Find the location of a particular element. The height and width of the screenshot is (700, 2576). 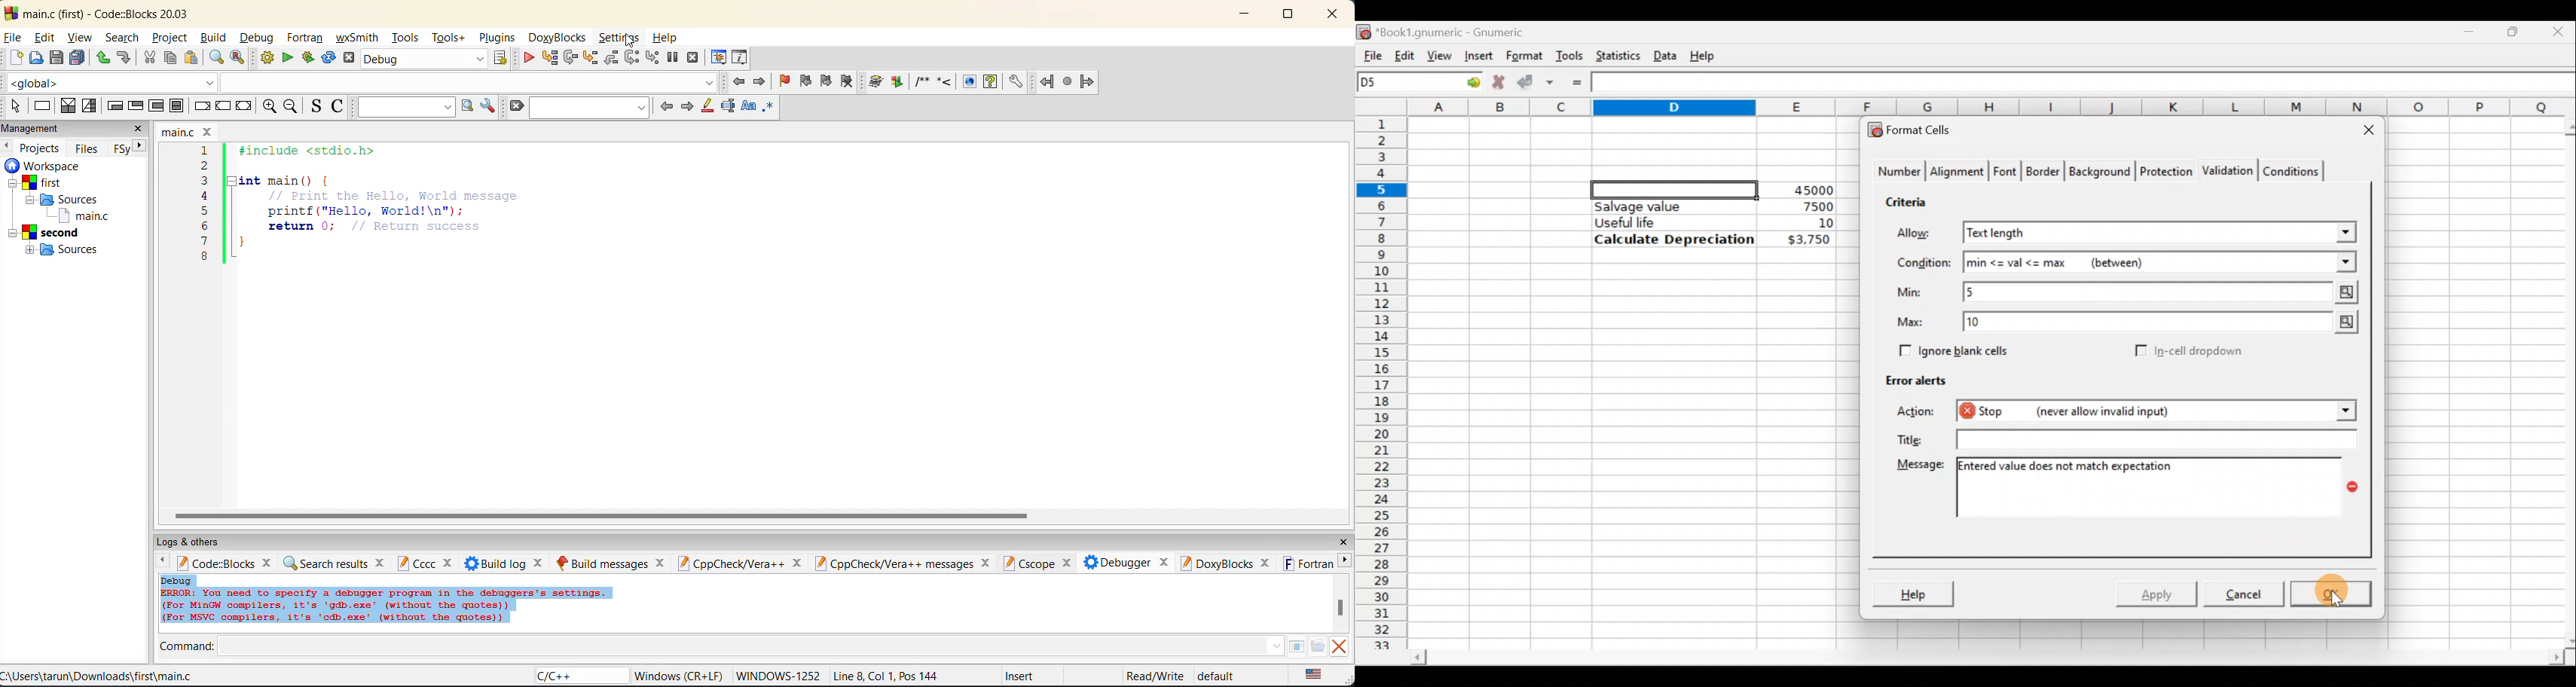

View is located at coordinates (1440, 55).